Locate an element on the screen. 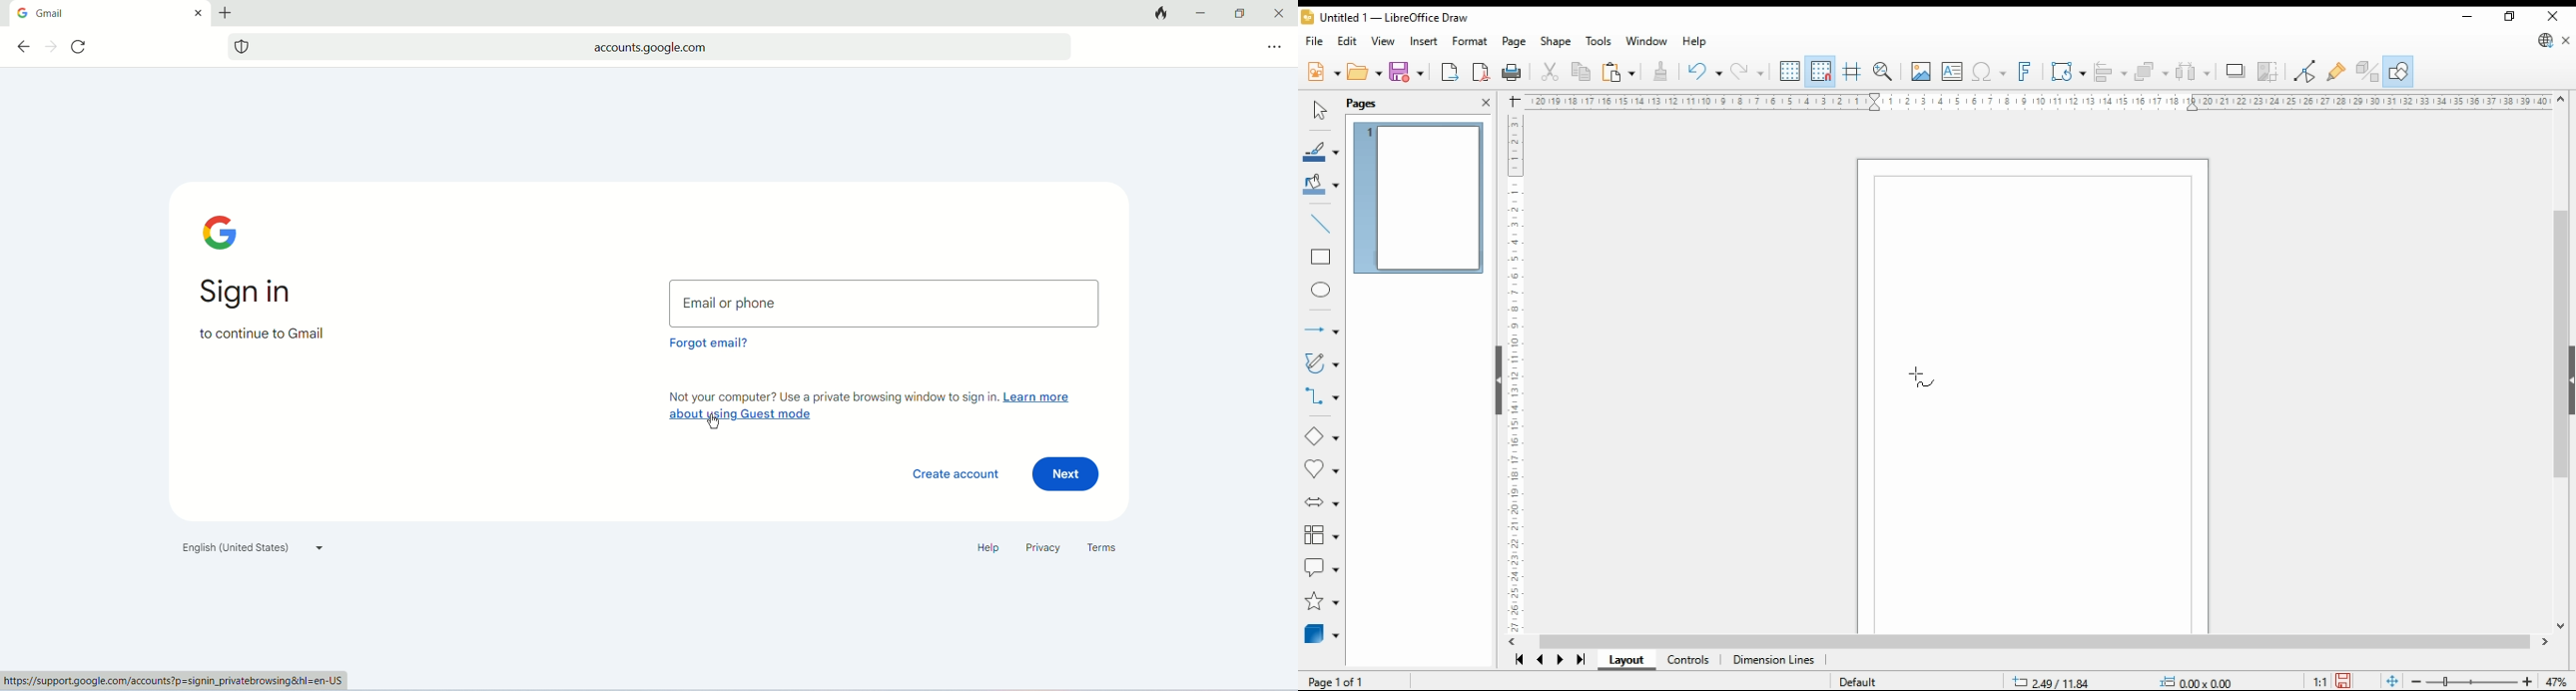 The width and height of the screenshot is (2576, 700). minimize is located at coordinates (2466, 14).